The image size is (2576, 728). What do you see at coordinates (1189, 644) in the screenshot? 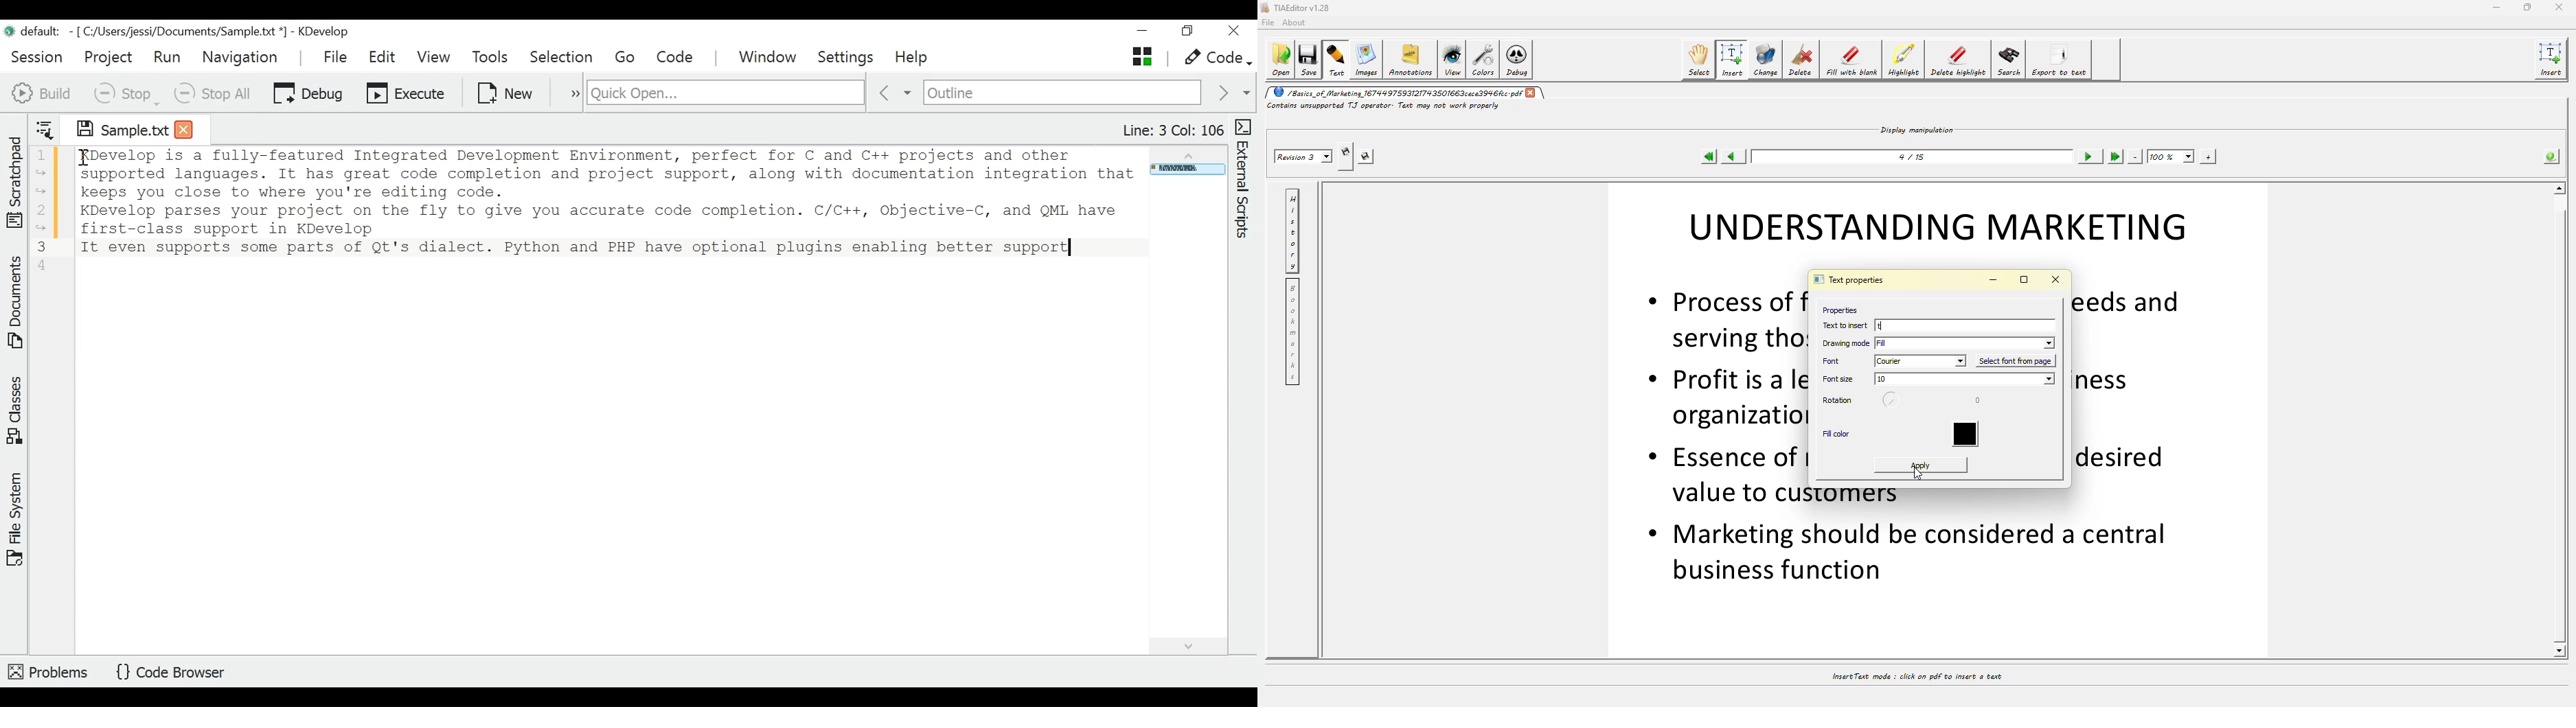
I see `Scroll down` at bounding box center [1189, 644].